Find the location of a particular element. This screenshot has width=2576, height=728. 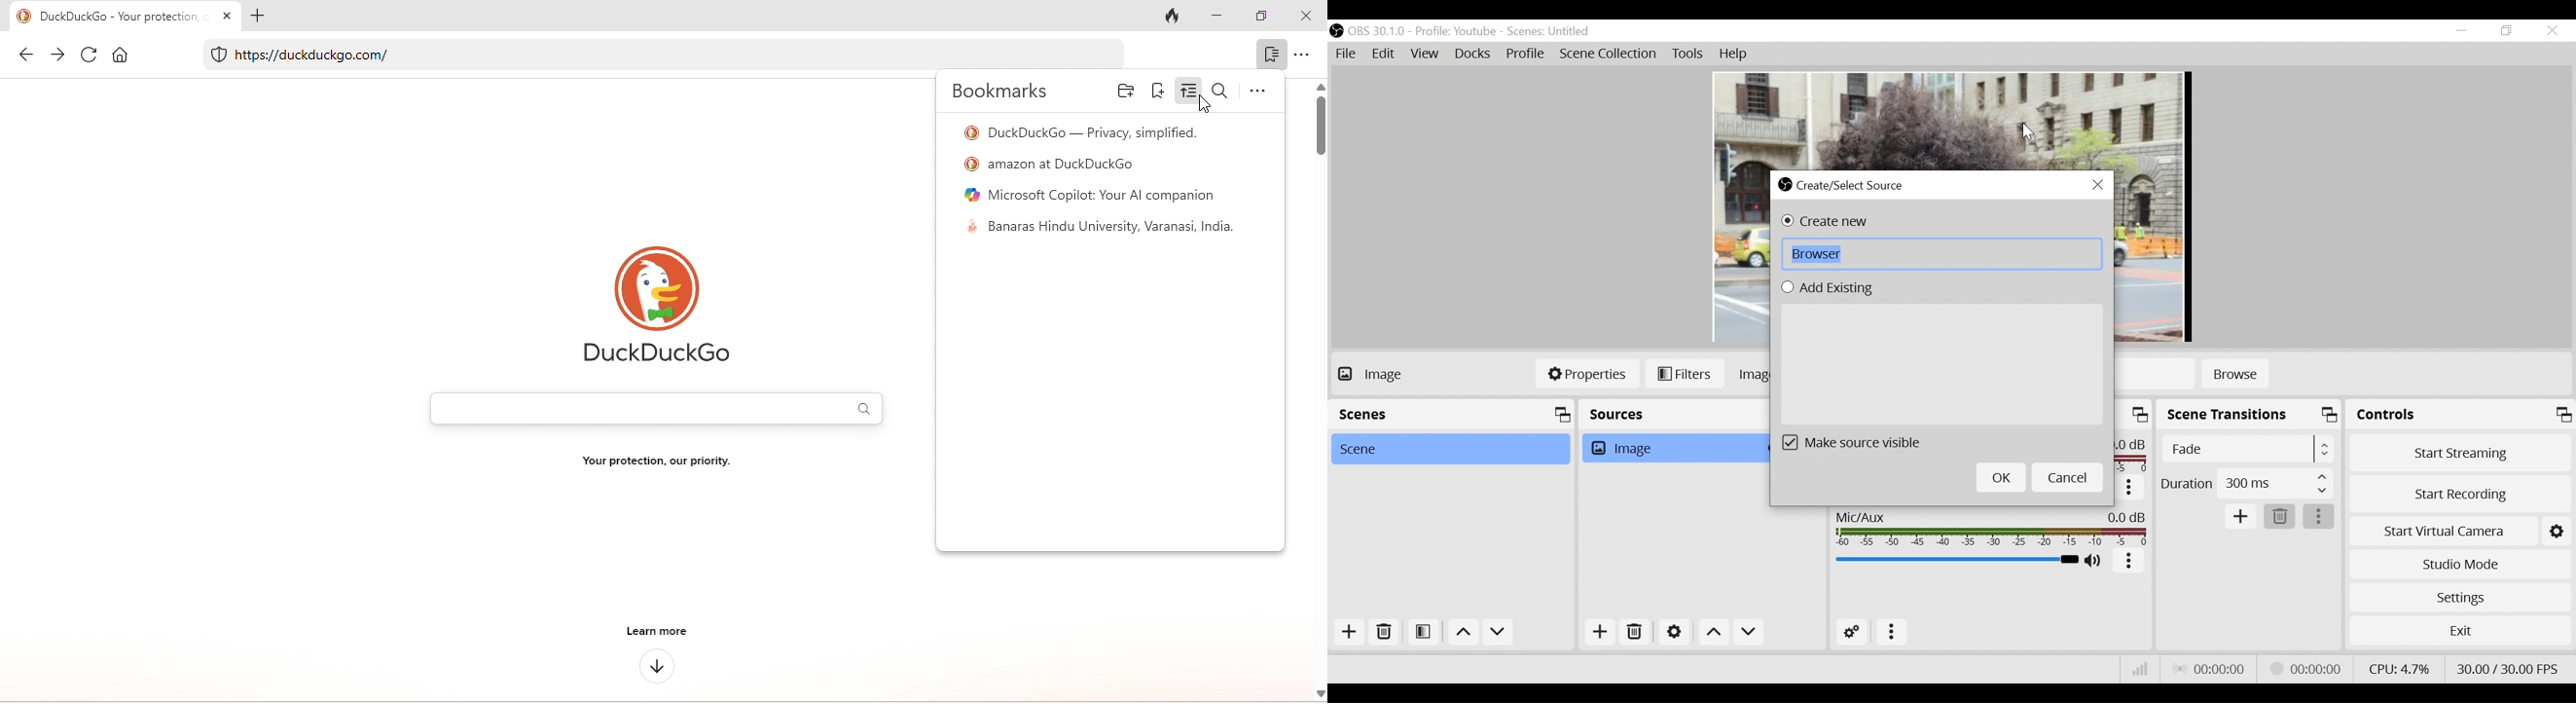

back is located at coordinates (25, 54).